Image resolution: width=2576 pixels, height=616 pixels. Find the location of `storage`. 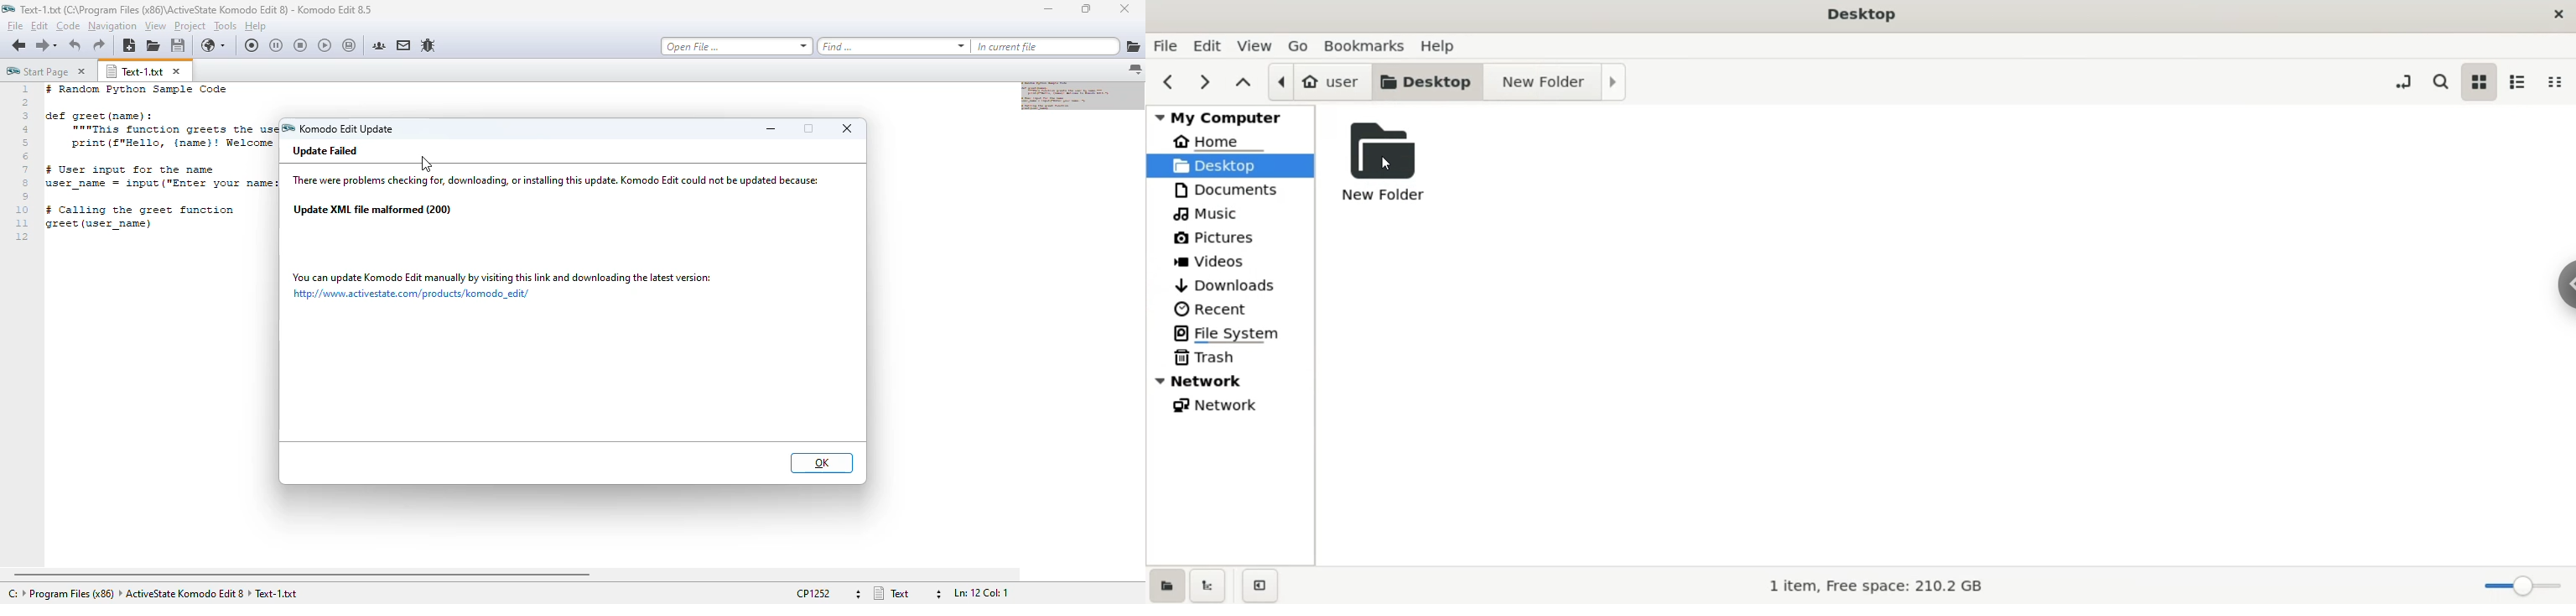

storage is located at coordinates (1880, 586).